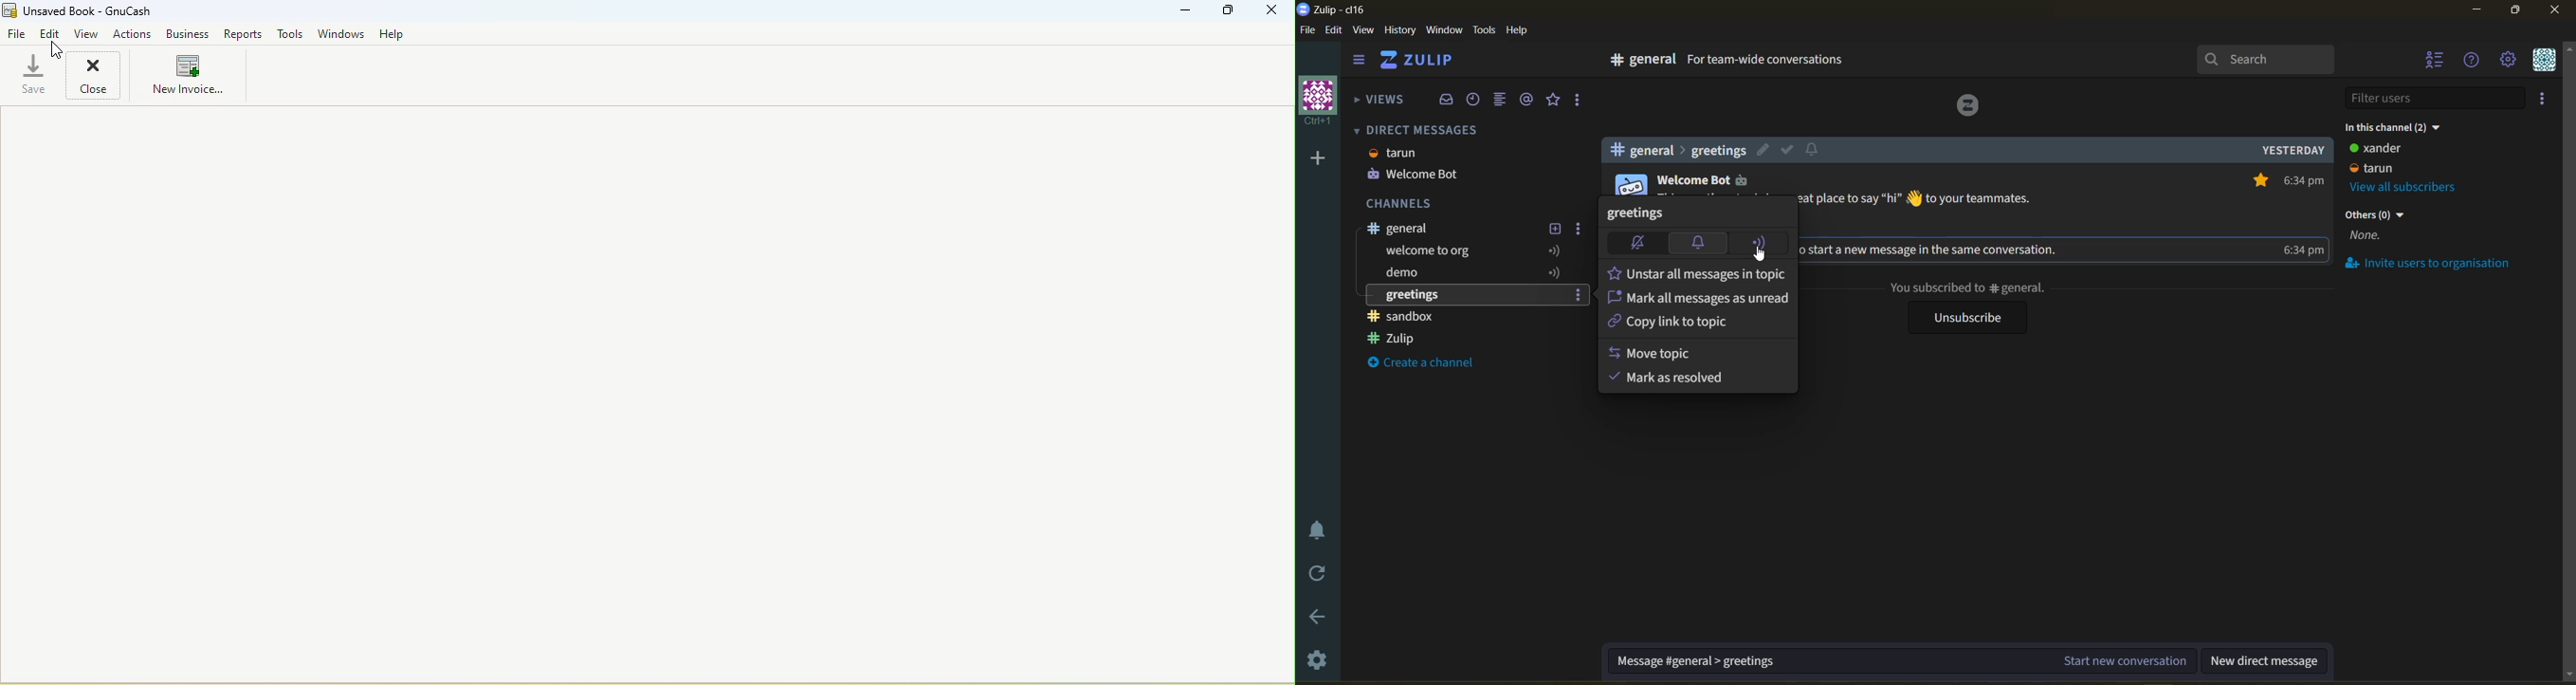  What do you see at coordinates (1673, 324) in the screenshot?
I see `copy link` at bounding box center [1673, 324].